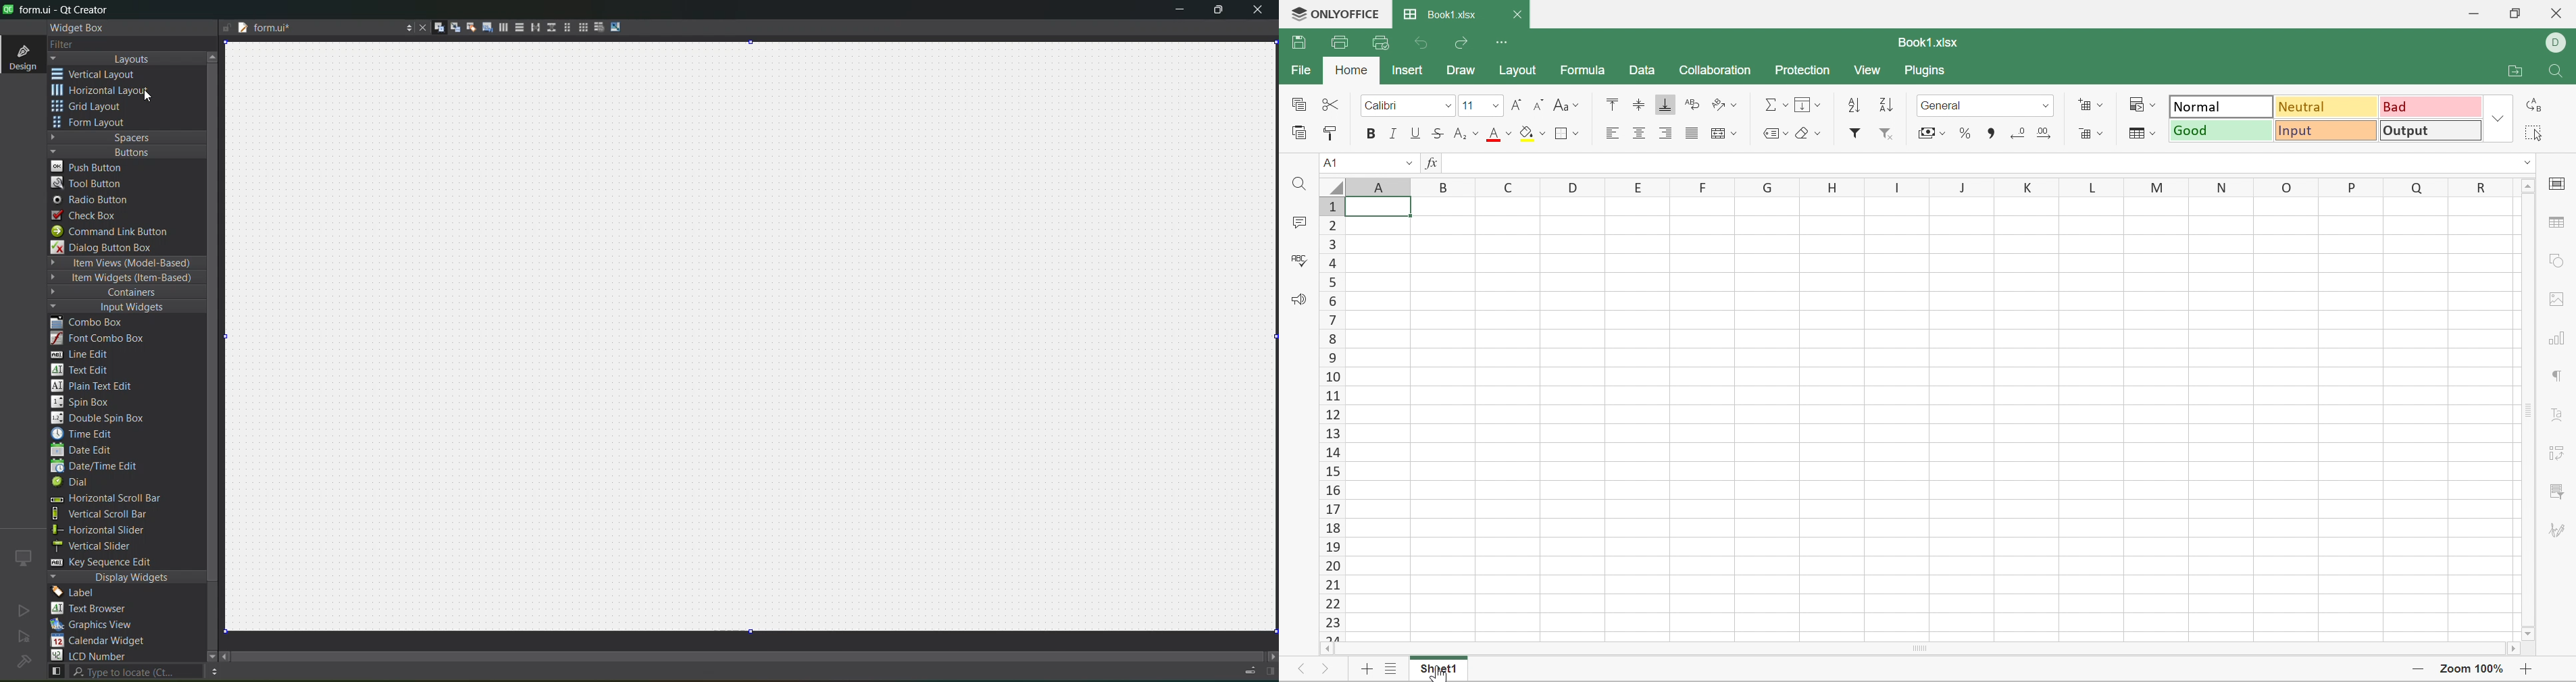  Describe the element at coordinates (1614, 132) in the screenshot. I see `Align Left` at that location.